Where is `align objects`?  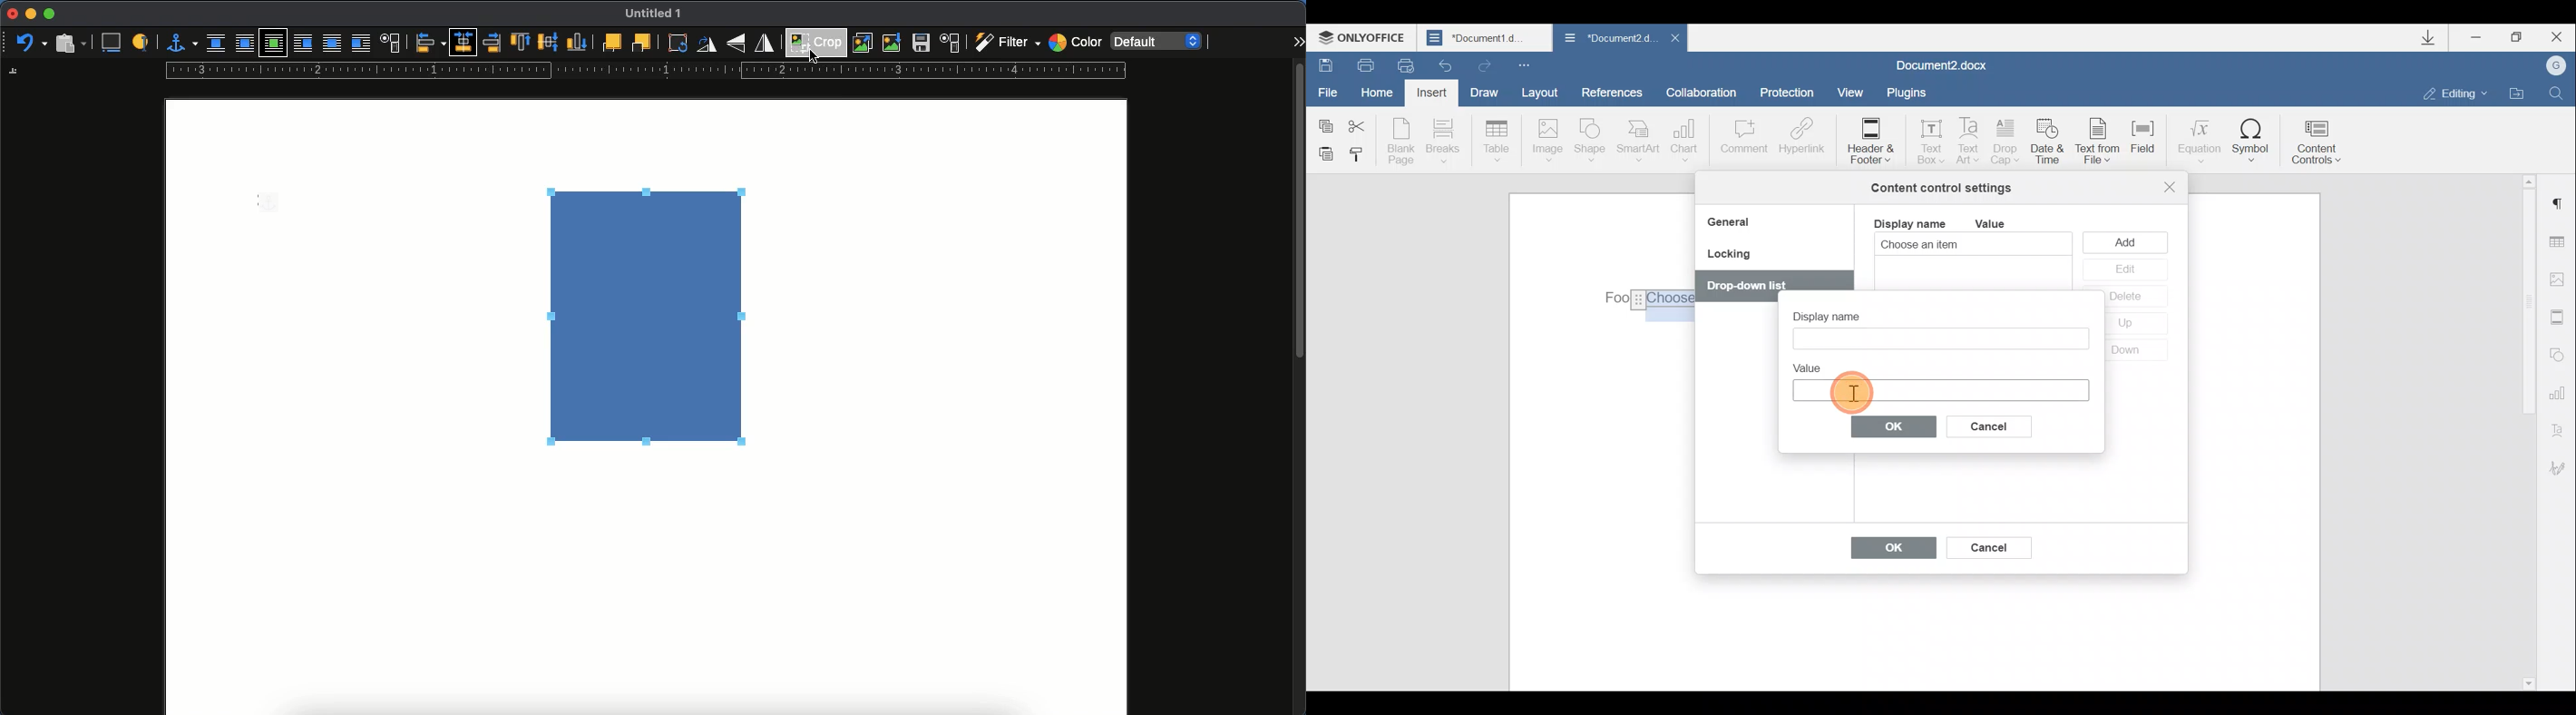 align objects is located at coordinates (431, 43).